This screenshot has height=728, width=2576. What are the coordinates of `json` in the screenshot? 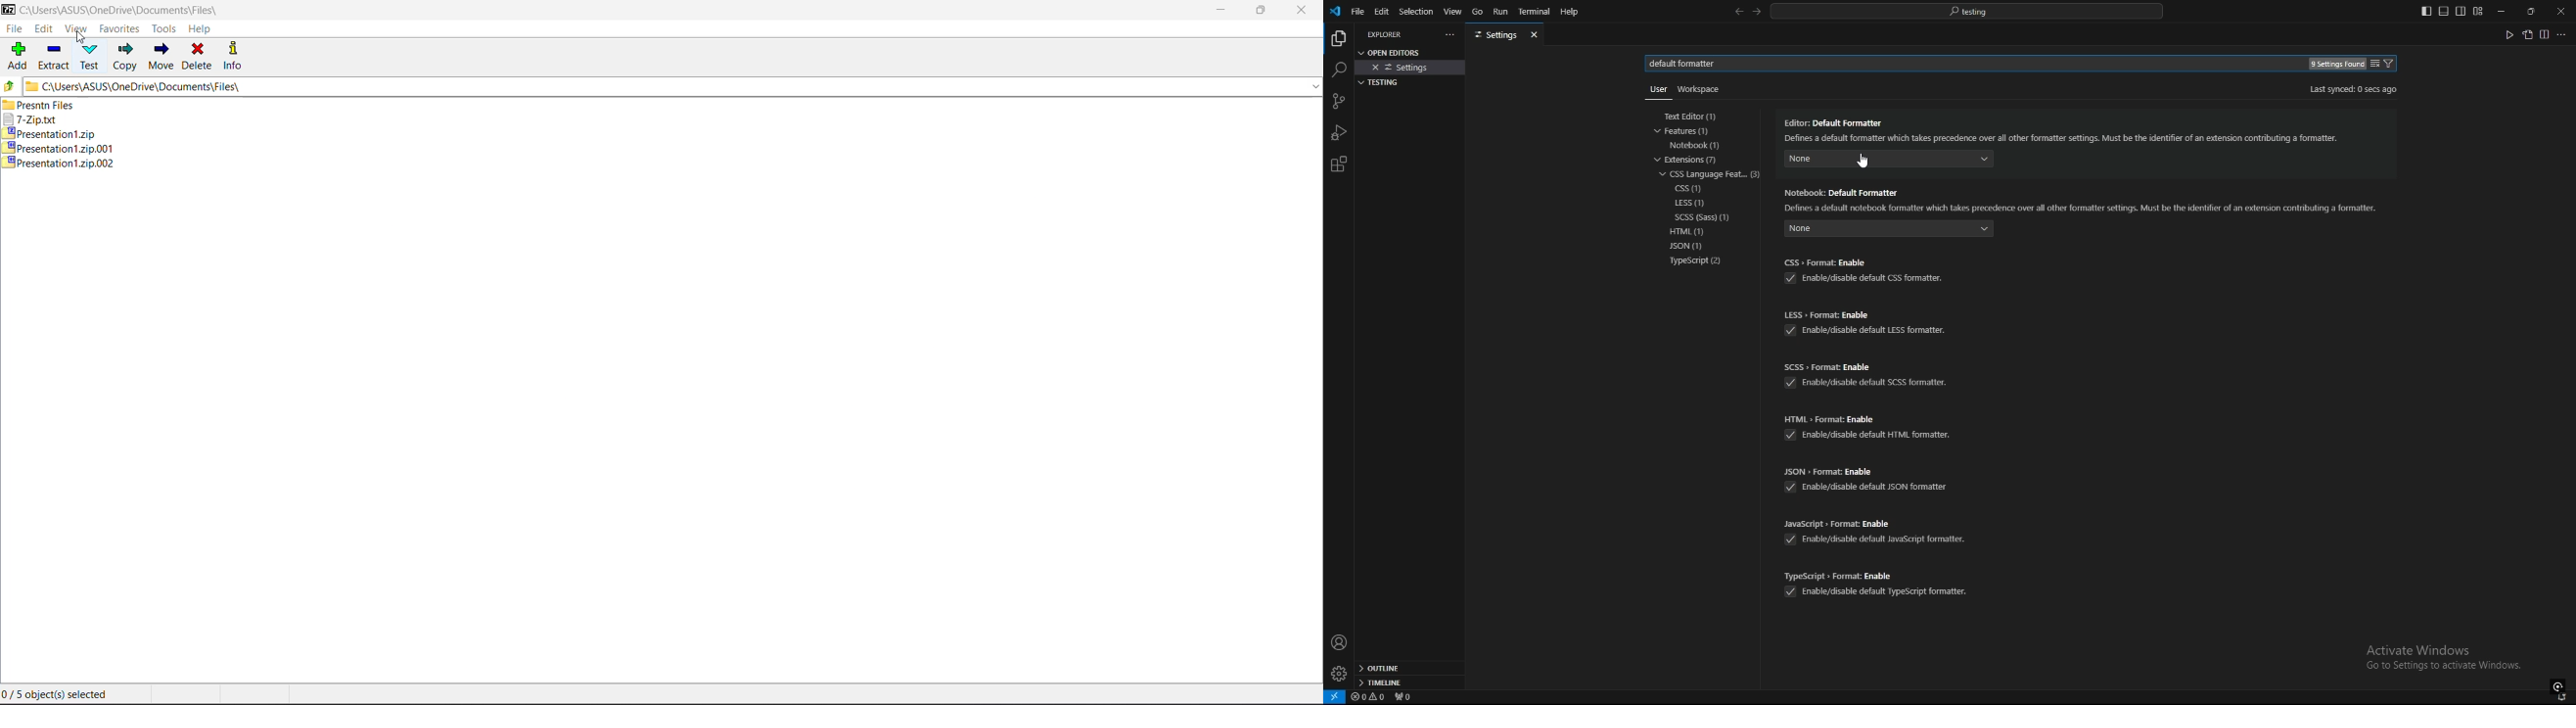 It's located at (1698, 247).